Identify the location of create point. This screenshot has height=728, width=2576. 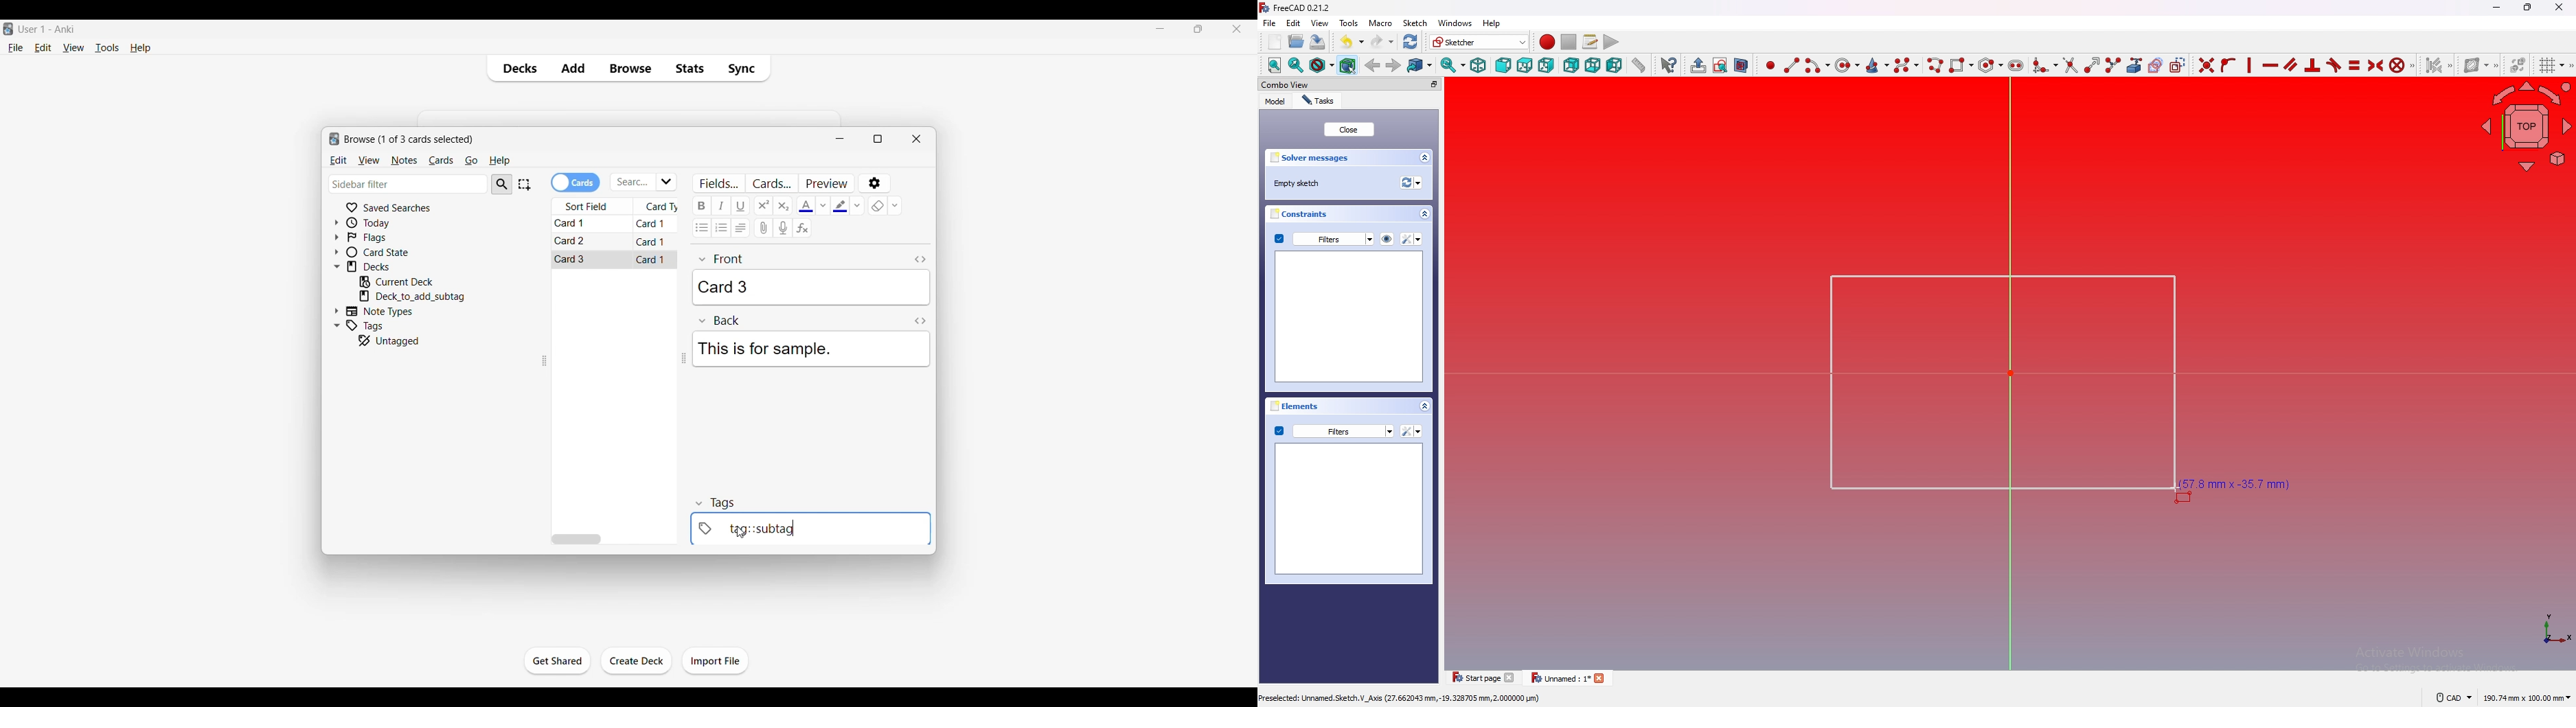
(1770, 67).